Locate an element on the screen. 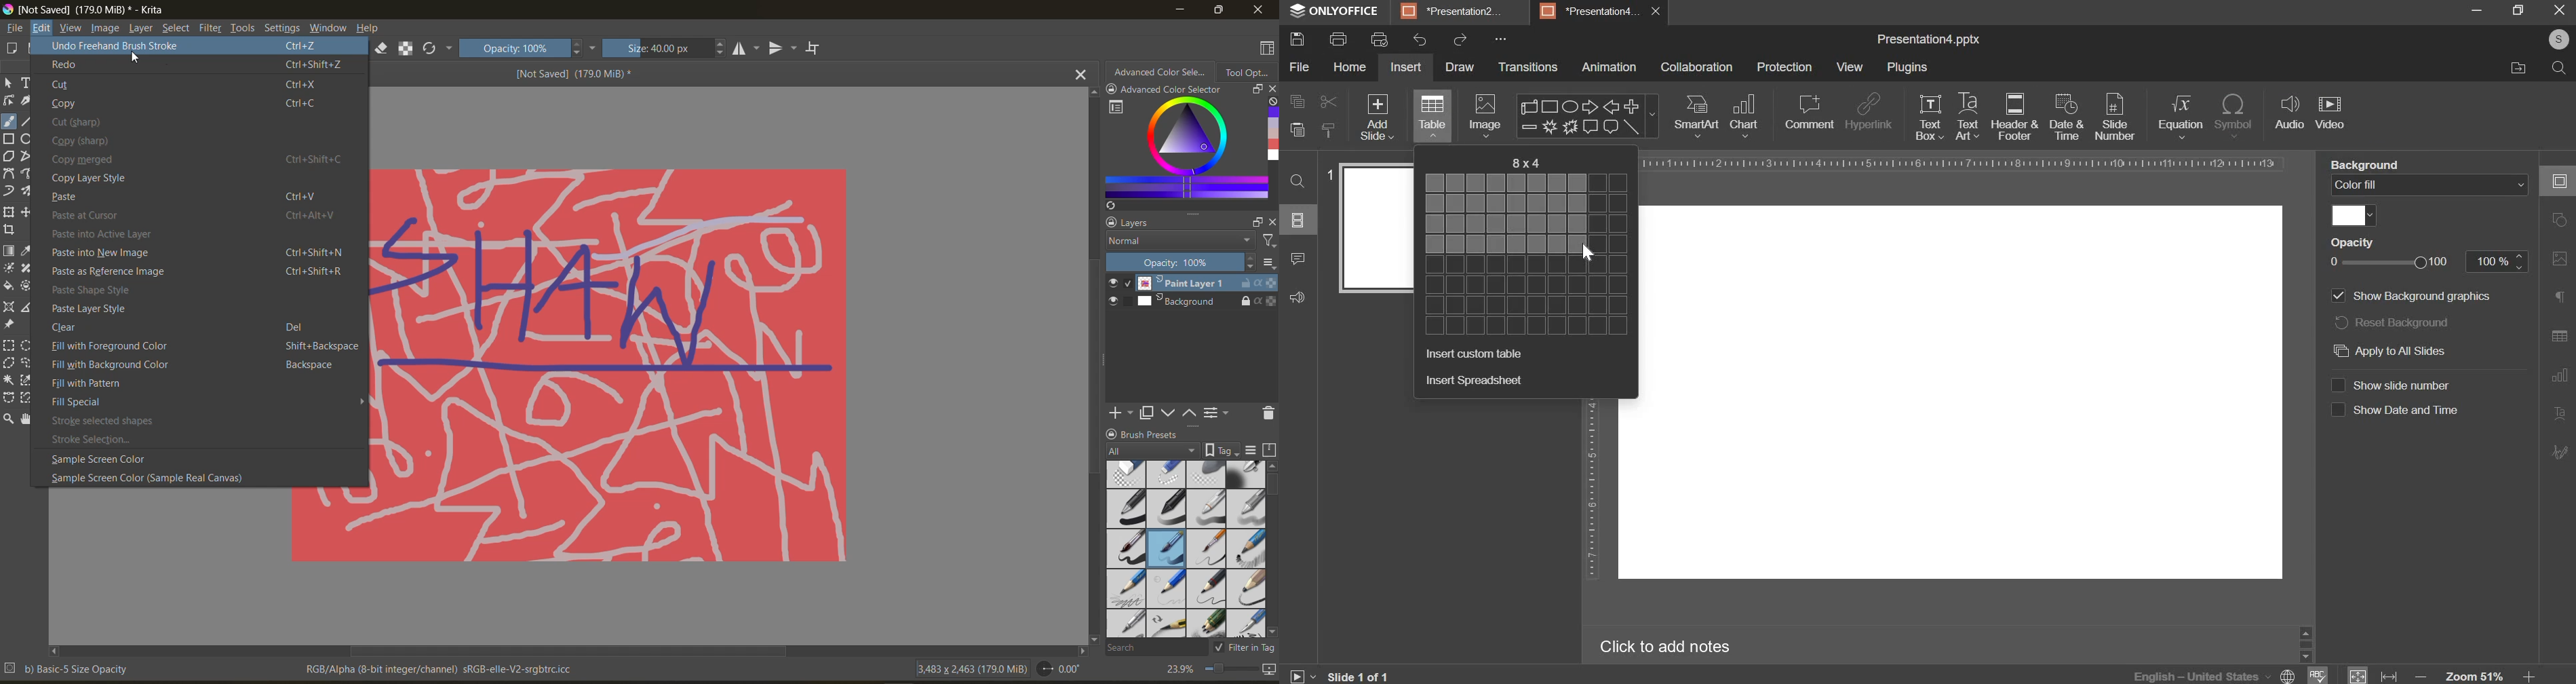 The width and height of the screenshot is (2576, 700). rectangle tool is located at coordinates (9, 139).